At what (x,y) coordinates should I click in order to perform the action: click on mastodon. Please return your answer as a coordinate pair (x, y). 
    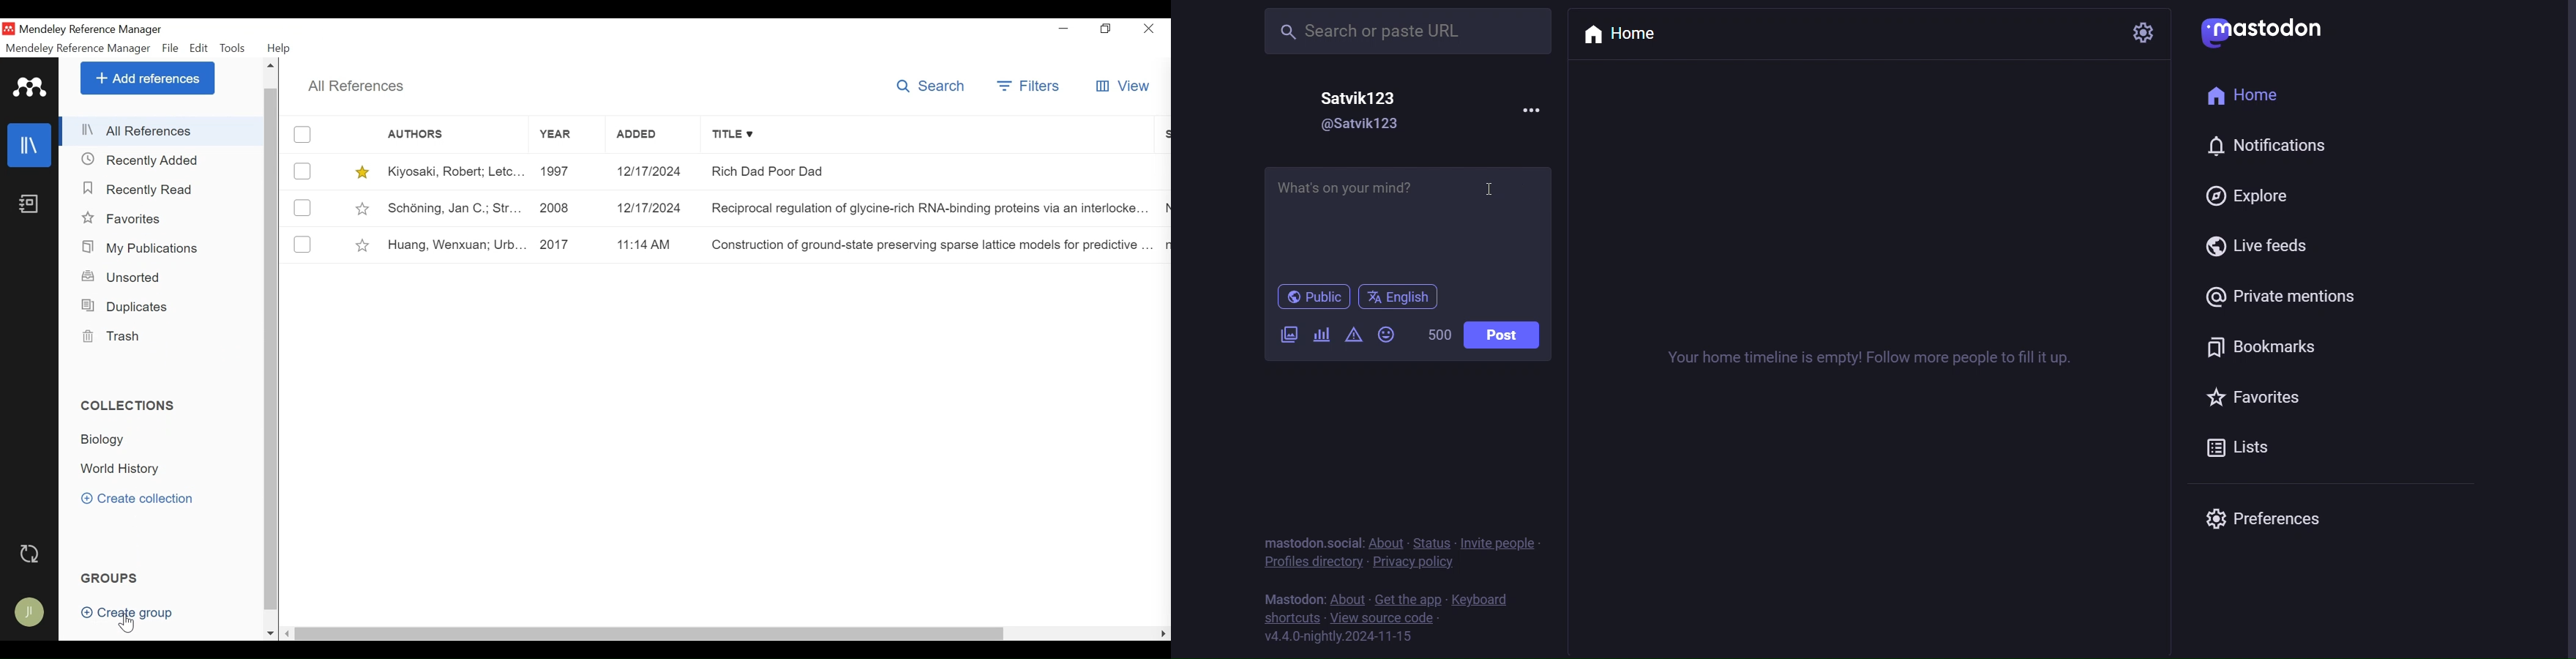
    Looking at the image, I should click on (2266, 29).